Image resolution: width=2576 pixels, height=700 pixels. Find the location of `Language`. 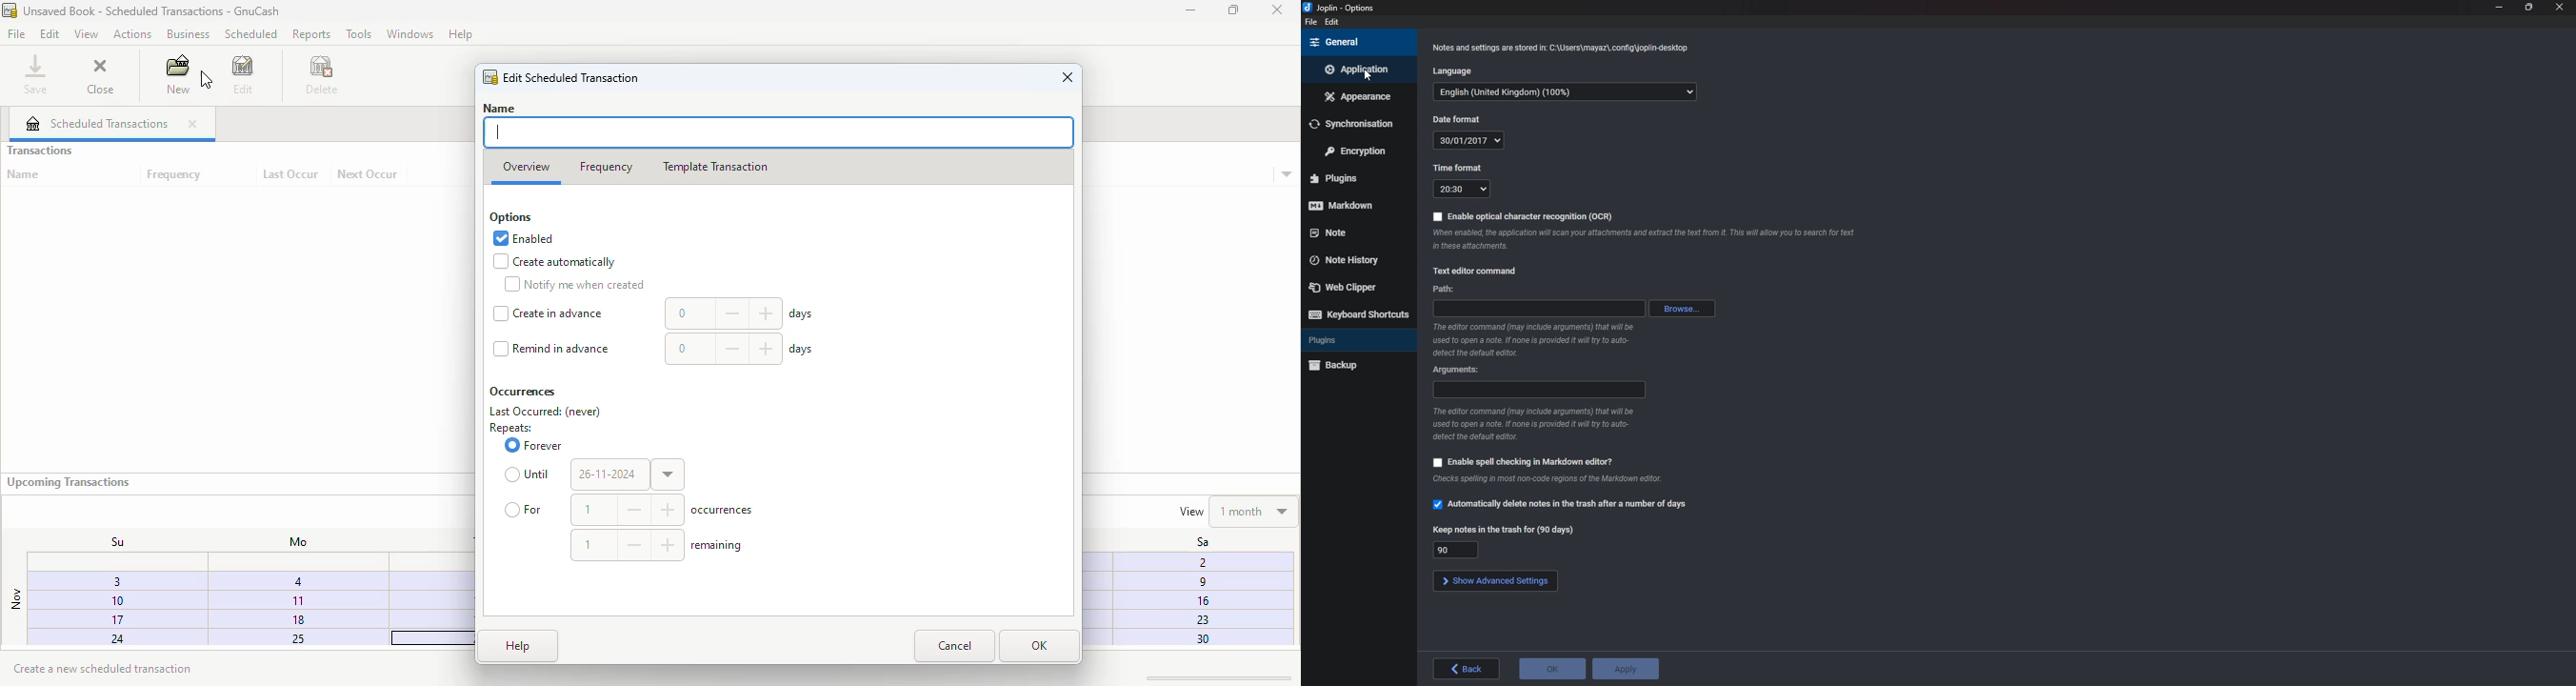

Language is located at coordinates (1565, 93).